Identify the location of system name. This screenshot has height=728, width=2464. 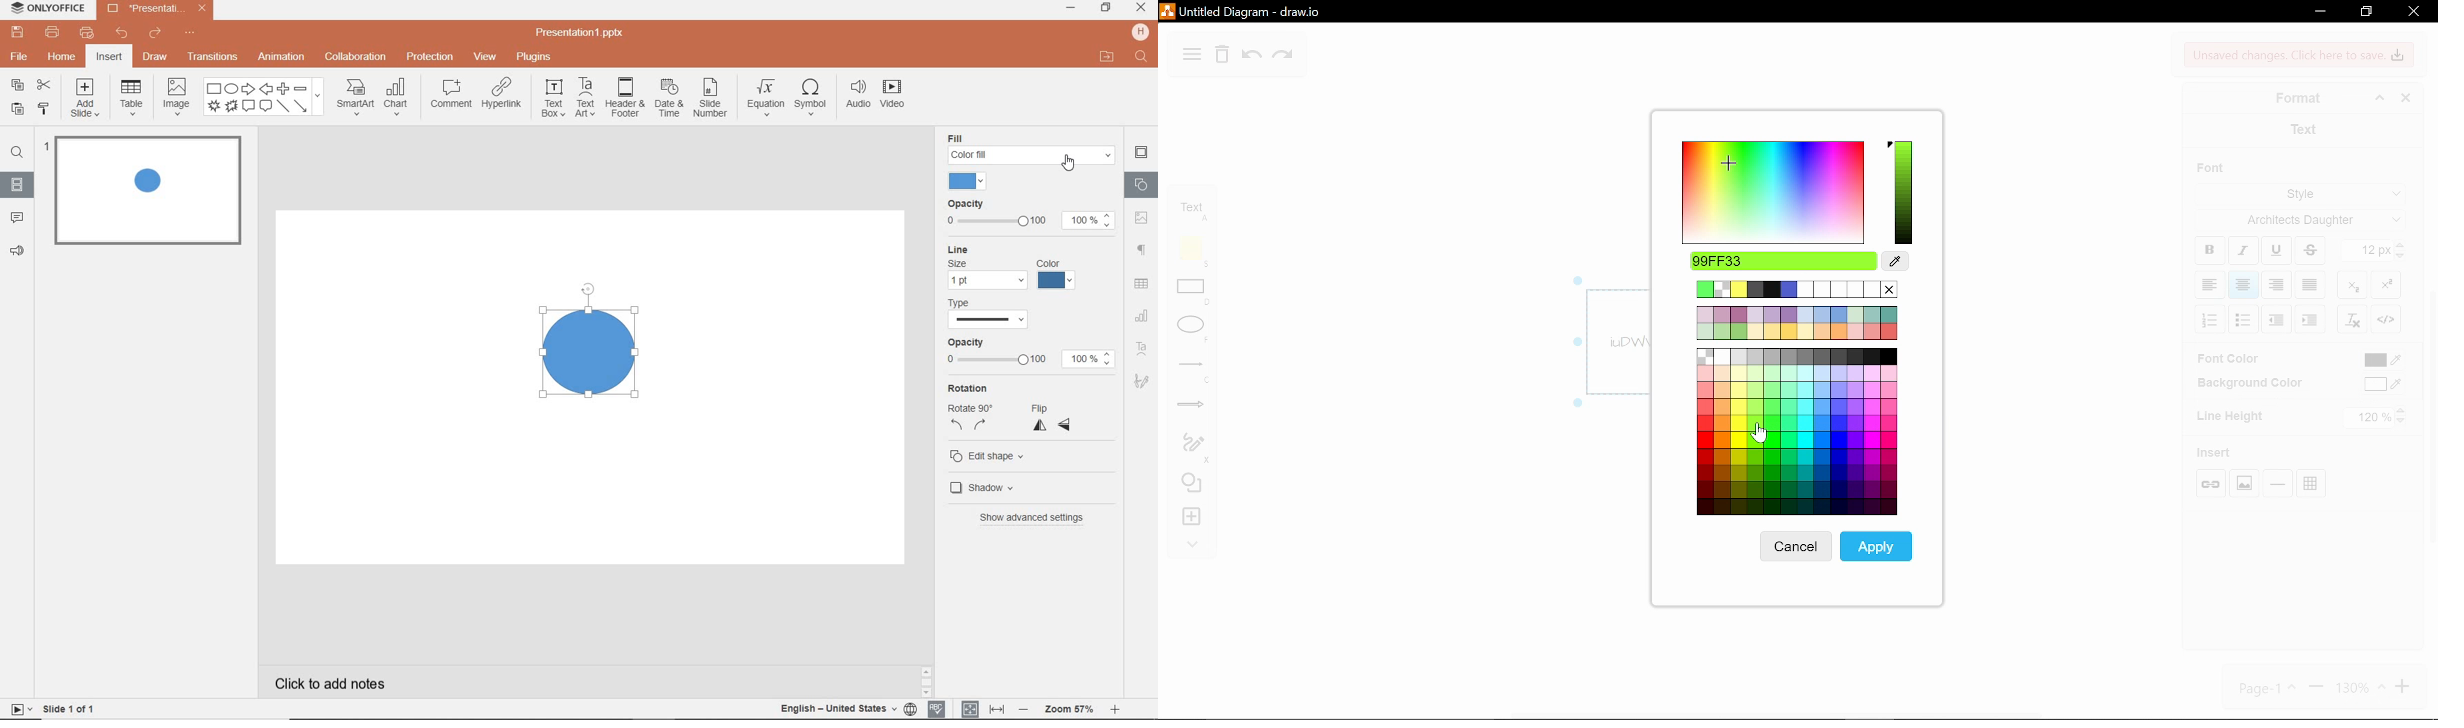
(46, 9).